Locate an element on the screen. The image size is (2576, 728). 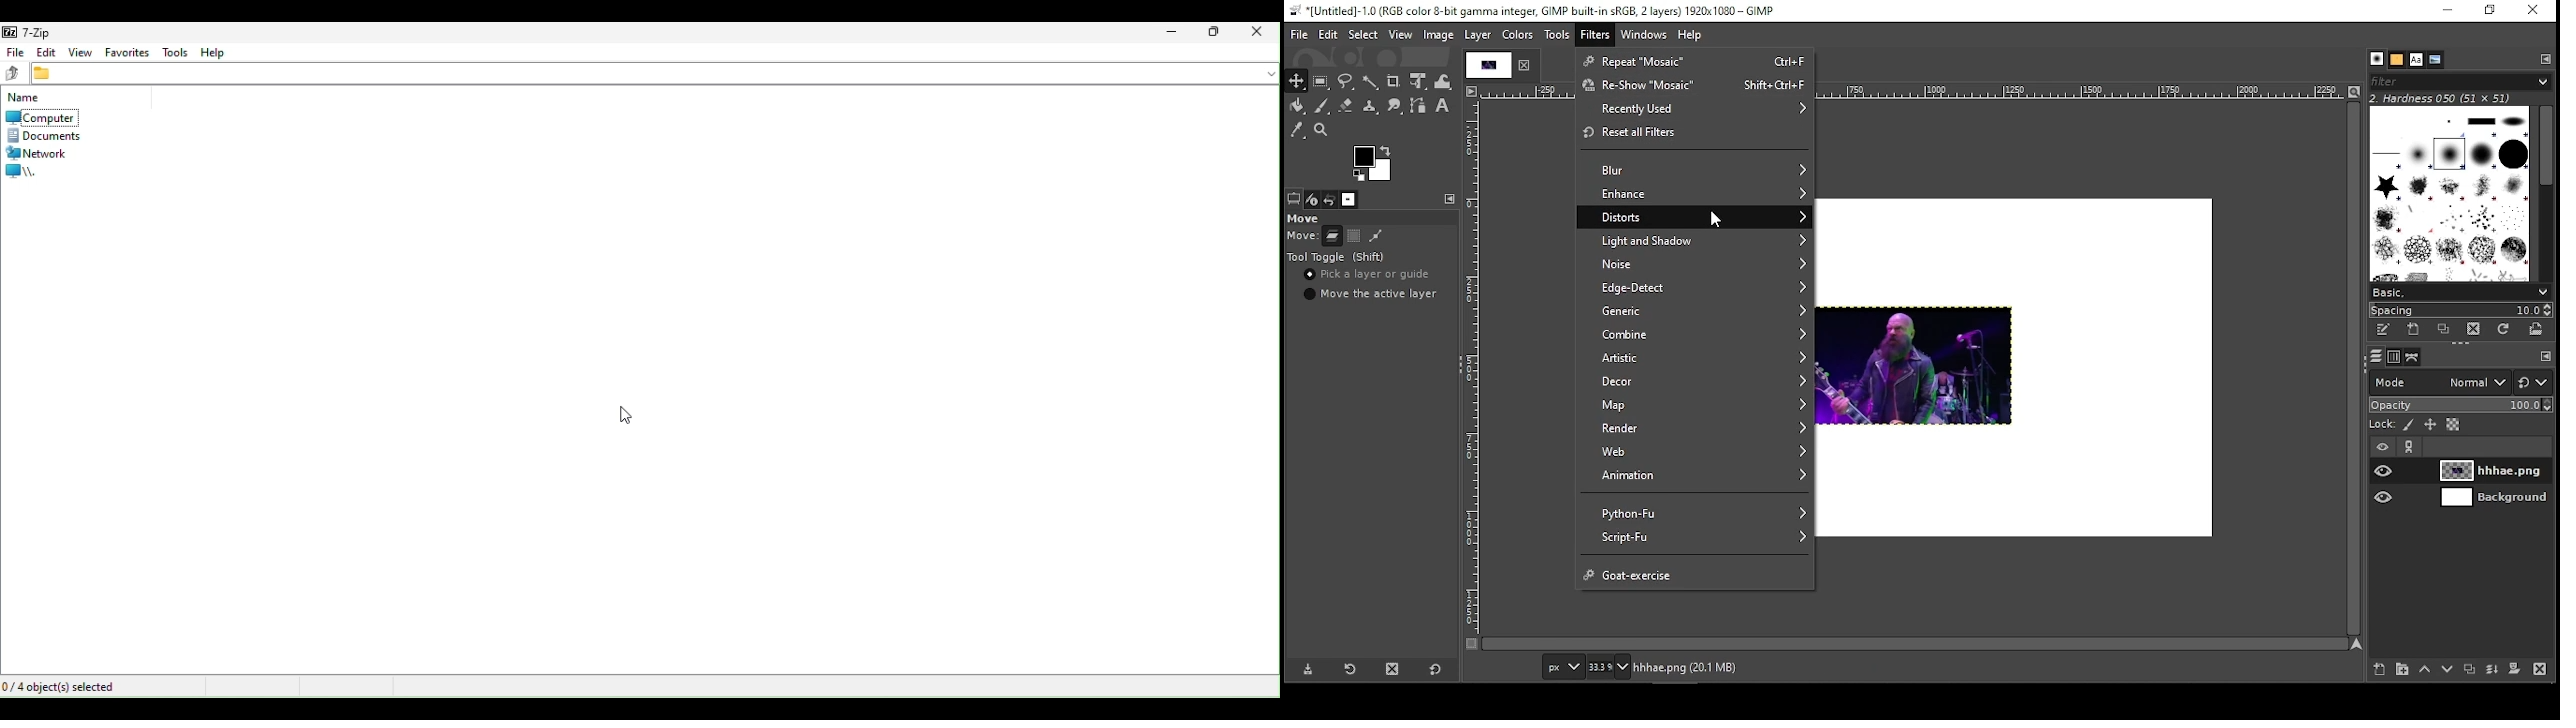
restore to defaults is located at coordinates (1435, 670).